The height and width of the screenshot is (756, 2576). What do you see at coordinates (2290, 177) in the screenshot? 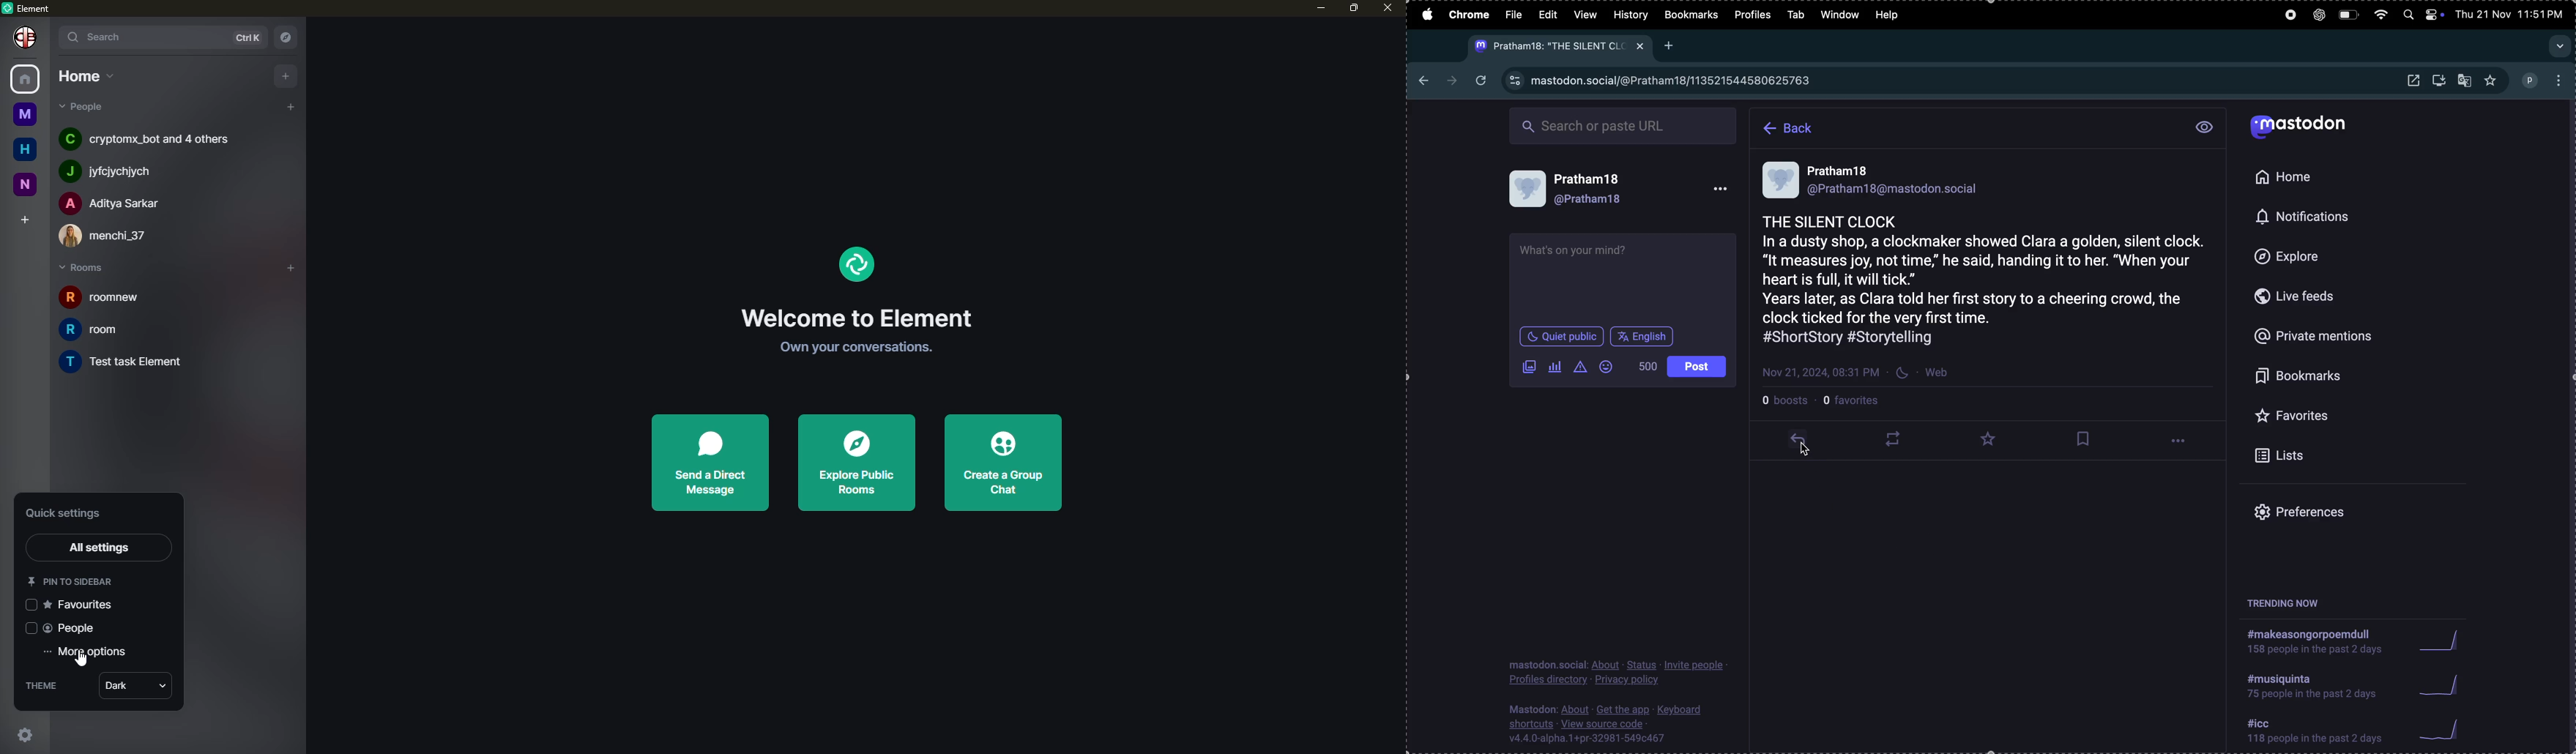
I see `home` at bounding box center [2290, 177].